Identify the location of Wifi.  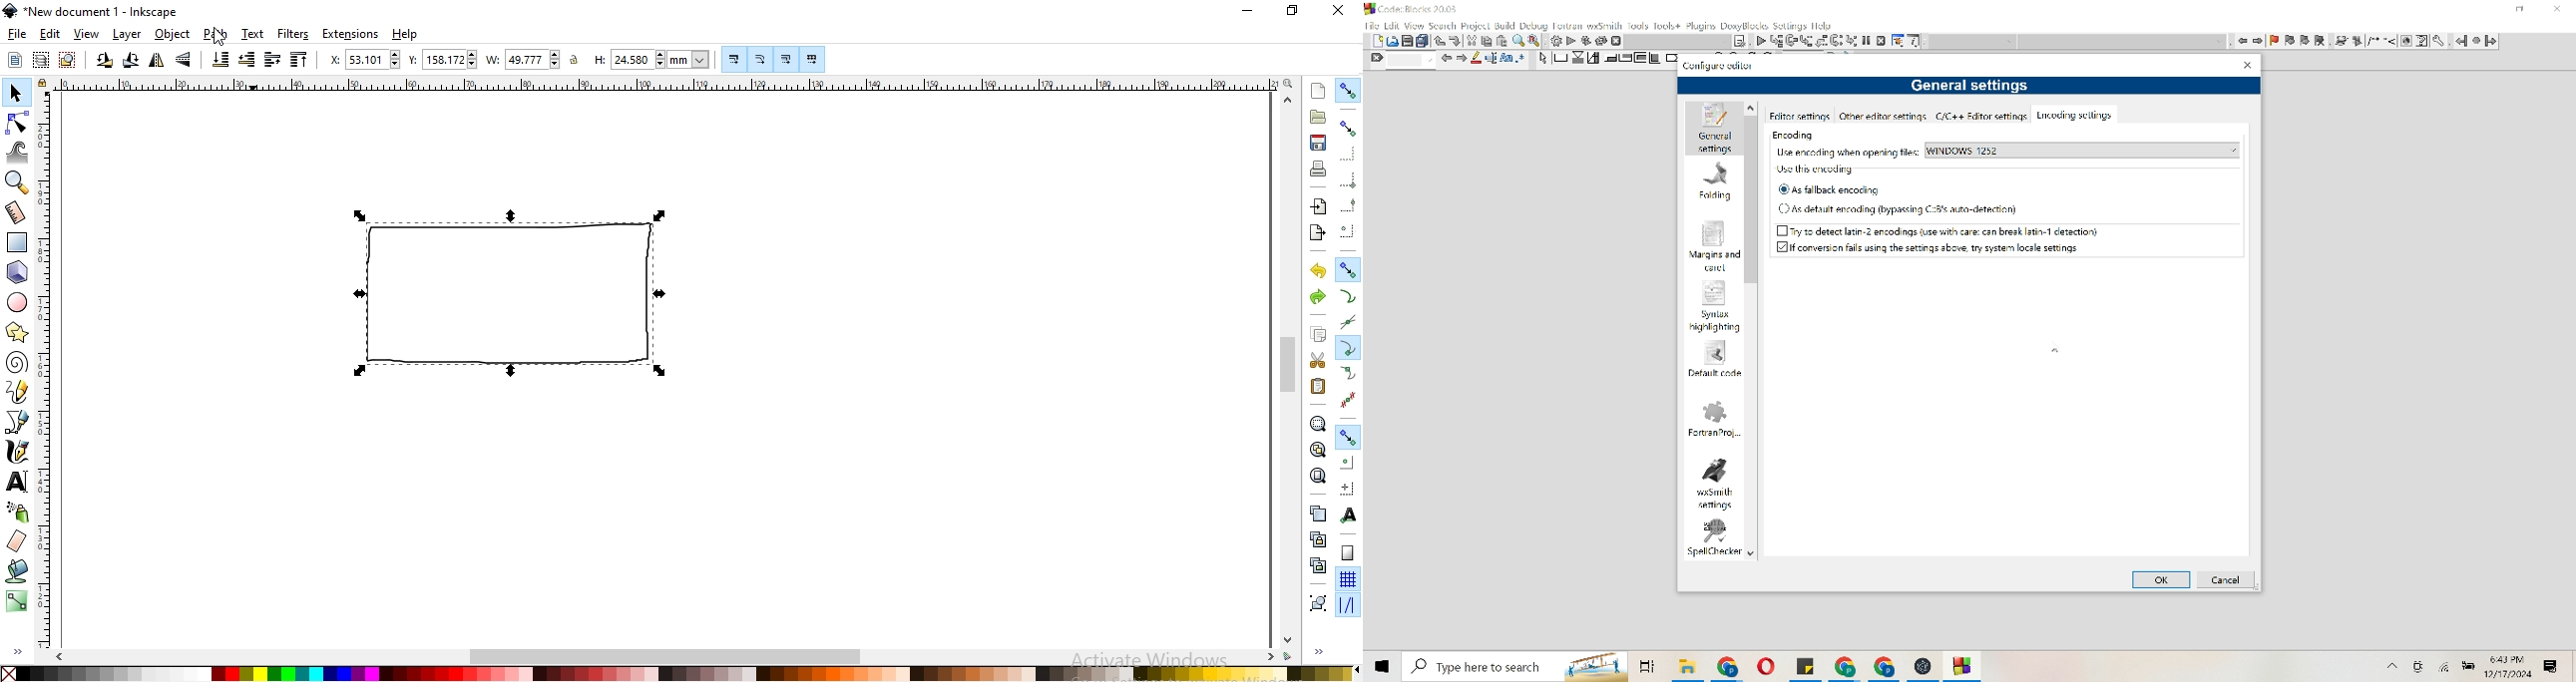
(2446, 666).